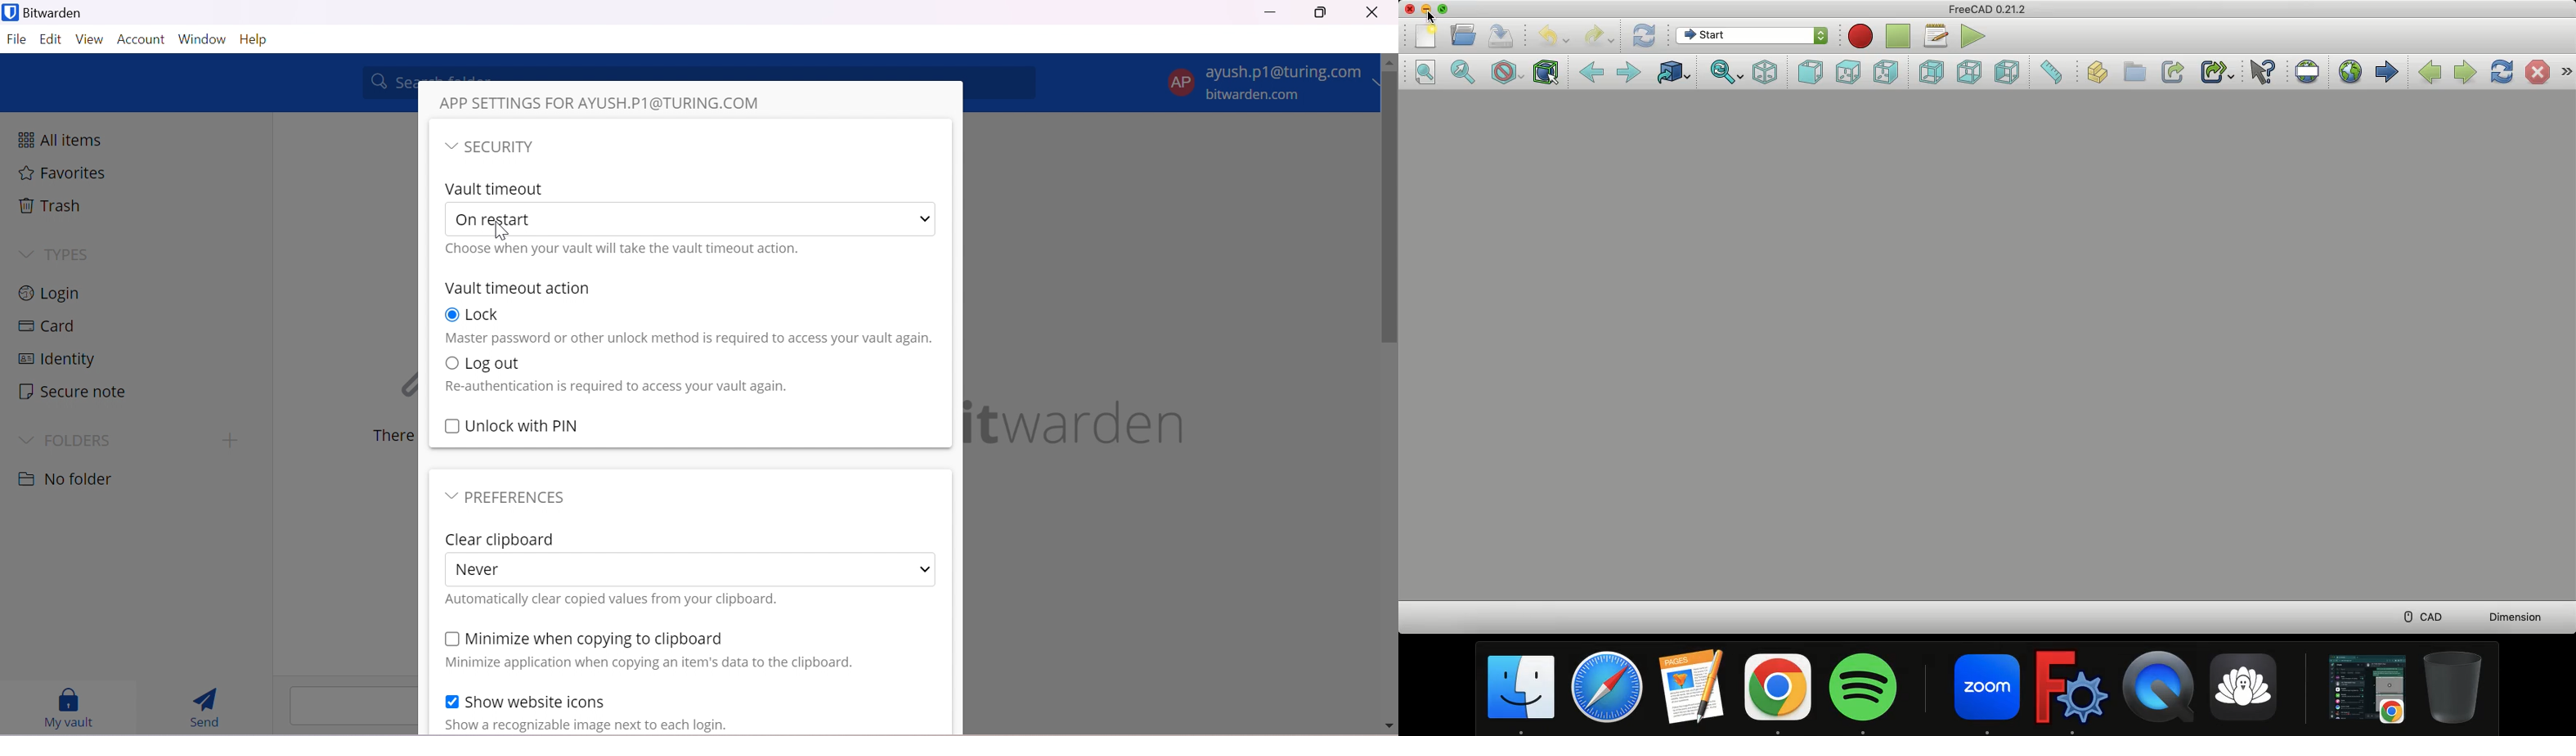 The image size is (2576, 756). Describe the element at coordinates (2503, 72) in the screenshot. I see `Refresh web page` at that location.